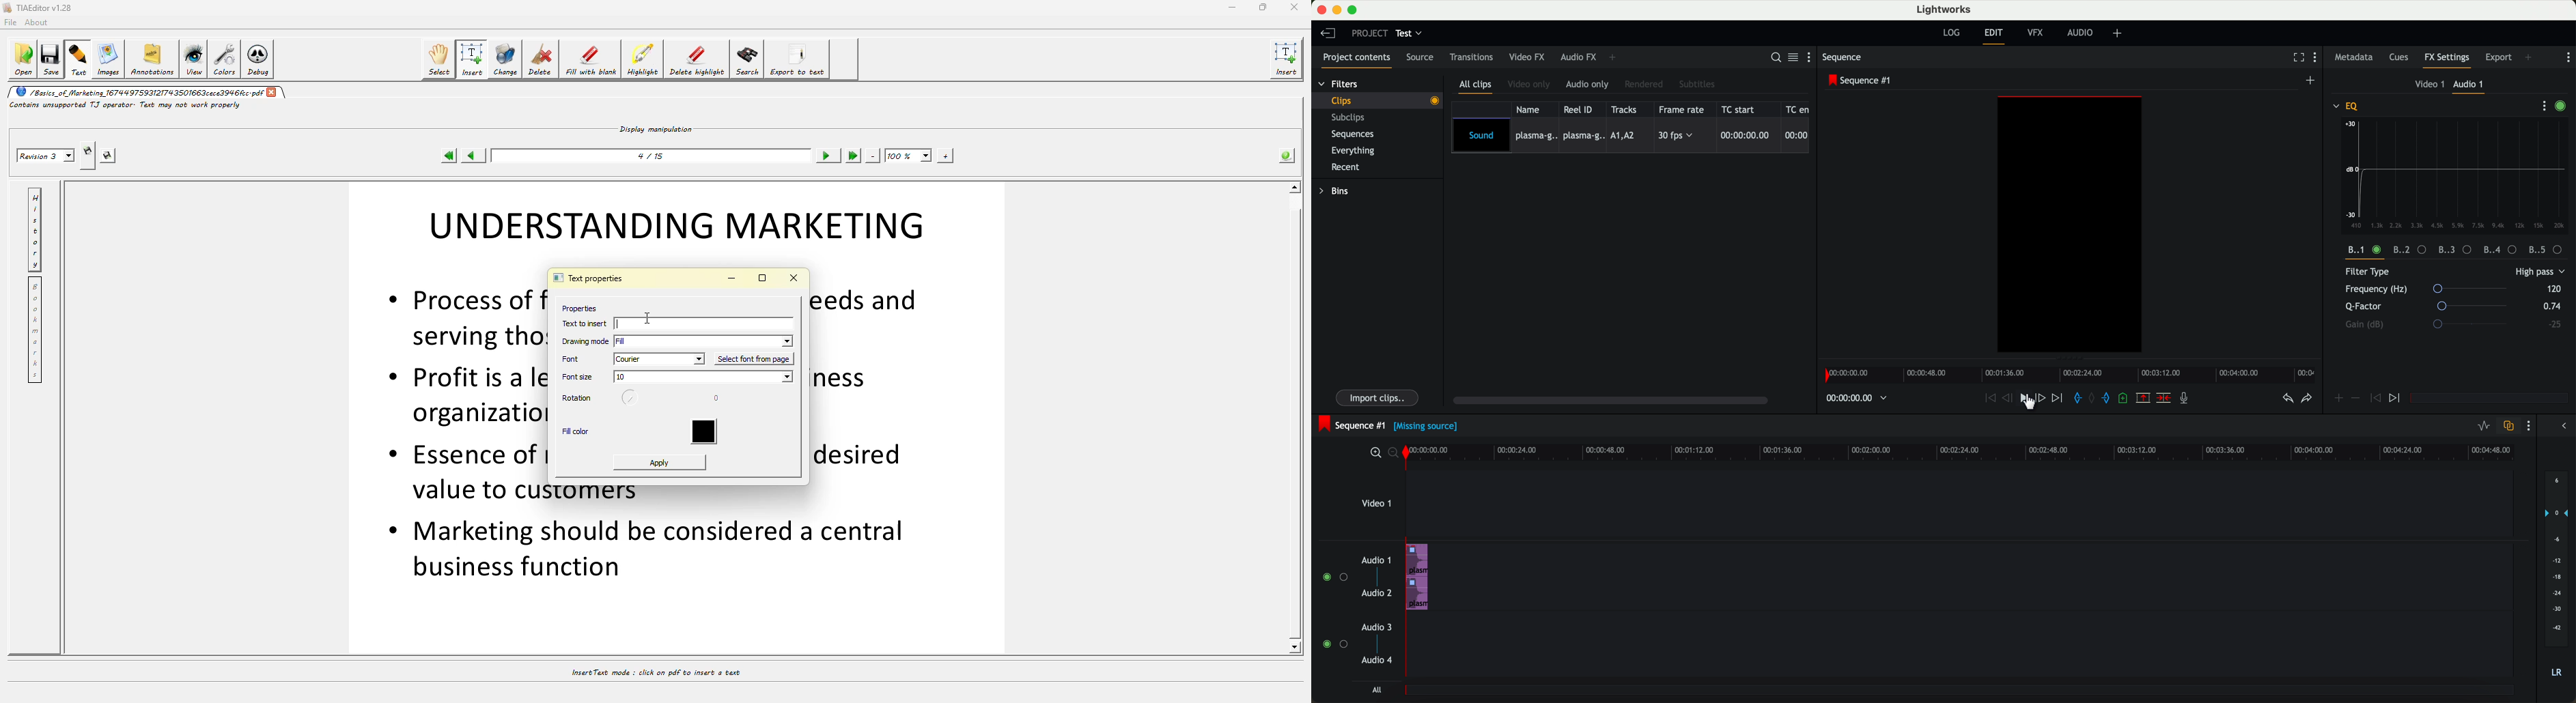 Image resolution: width=2576 pixels, height=728 pixels. Describe the element at coordinates (2554, 288) in the screenshot. I see `120` at that location.